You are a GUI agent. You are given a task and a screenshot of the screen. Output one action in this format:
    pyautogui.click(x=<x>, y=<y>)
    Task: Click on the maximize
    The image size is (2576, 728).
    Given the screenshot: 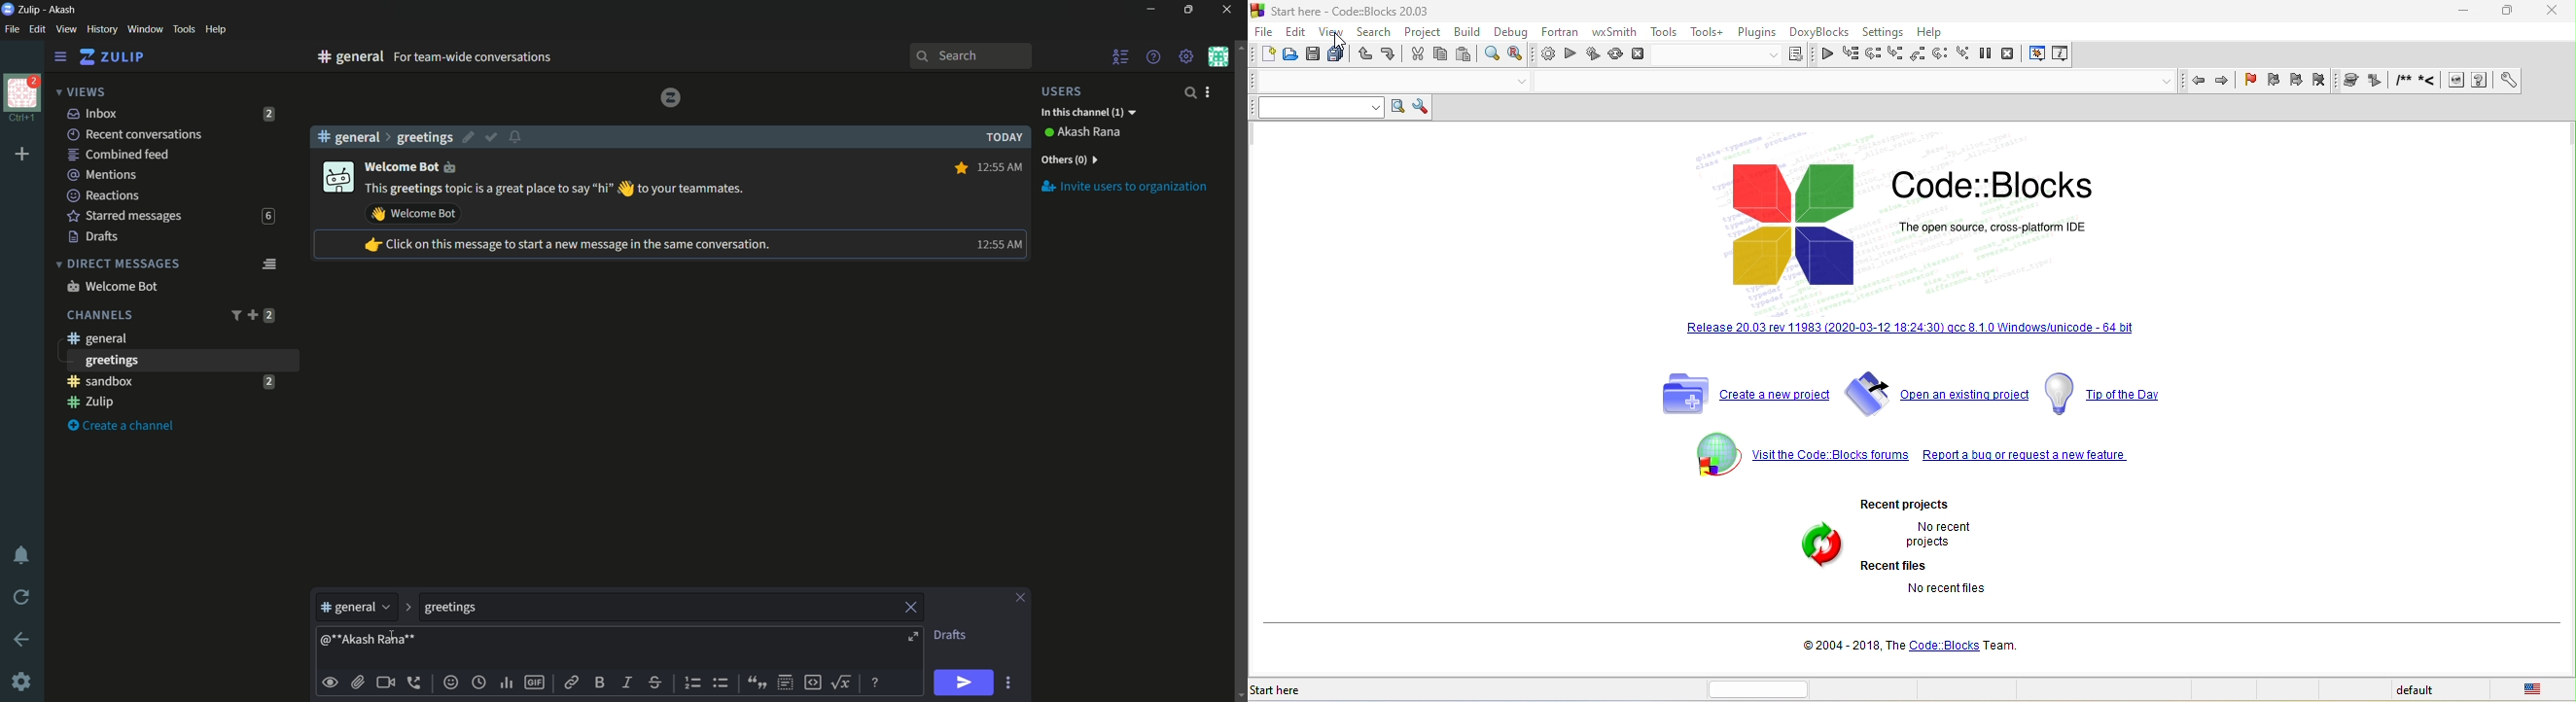 What is the action you would take?
    pyautogui.click(x=2500, y=14)
    